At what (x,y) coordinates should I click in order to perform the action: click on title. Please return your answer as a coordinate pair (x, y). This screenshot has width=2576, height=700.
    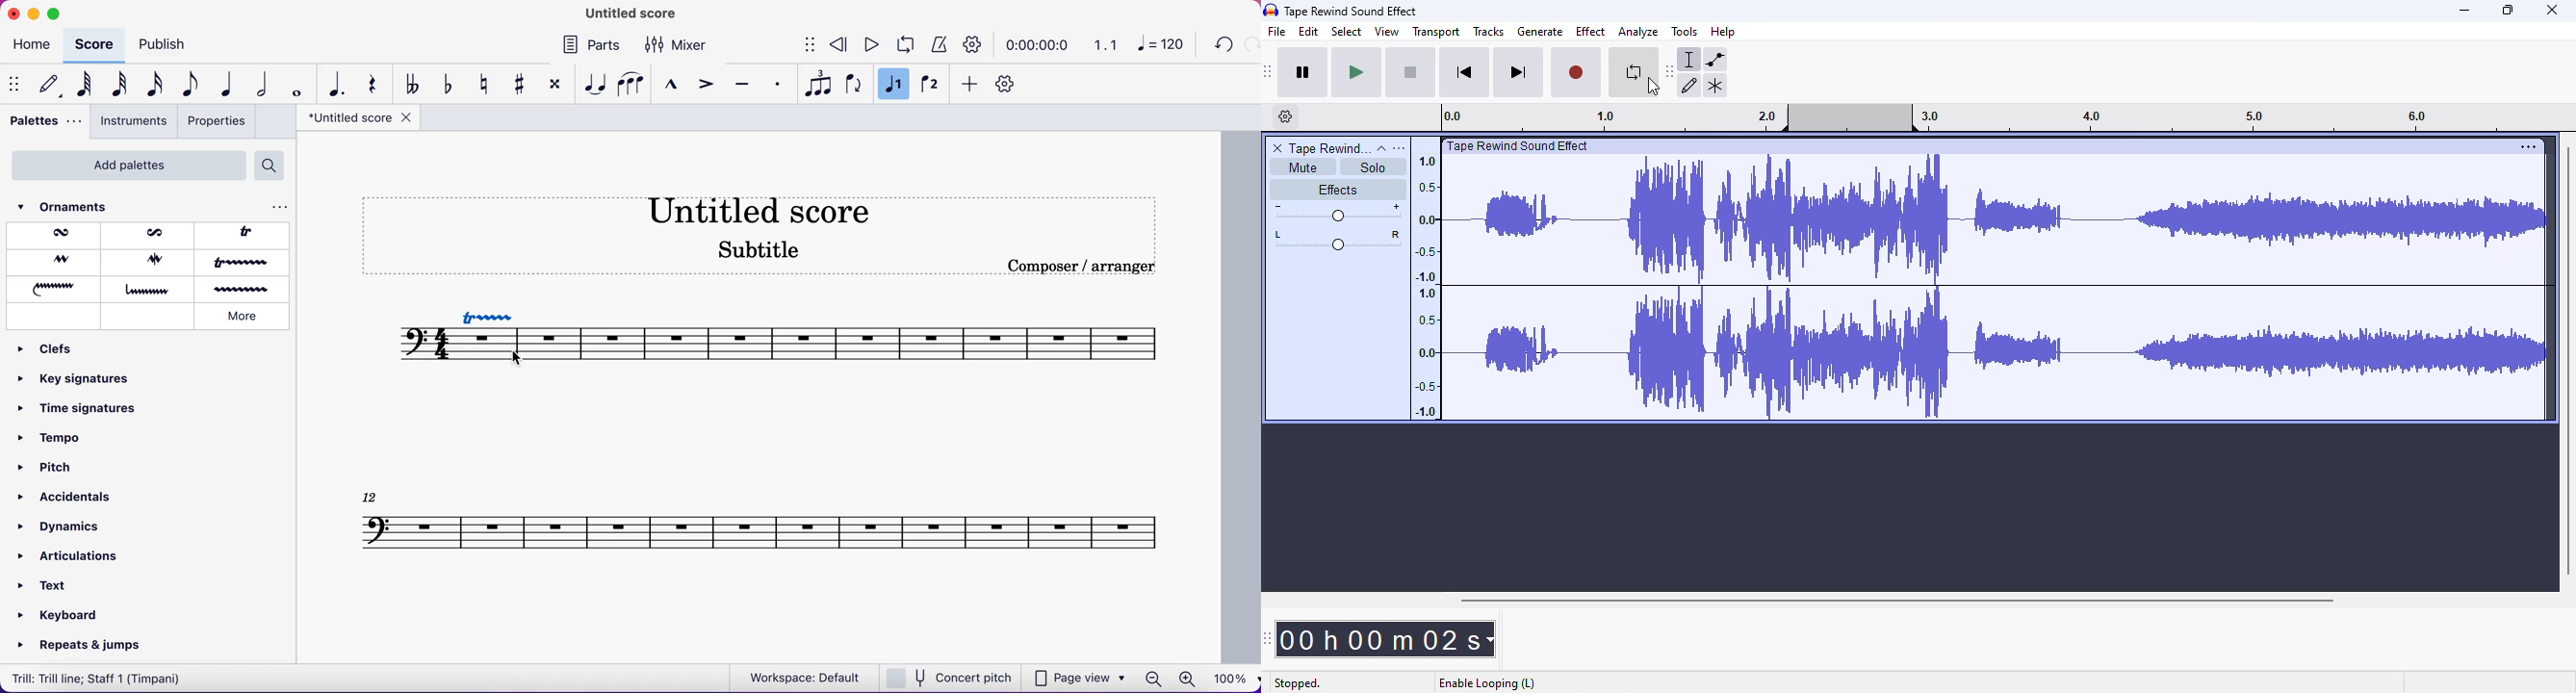
    Looking at the image, I should click on (356, 121).